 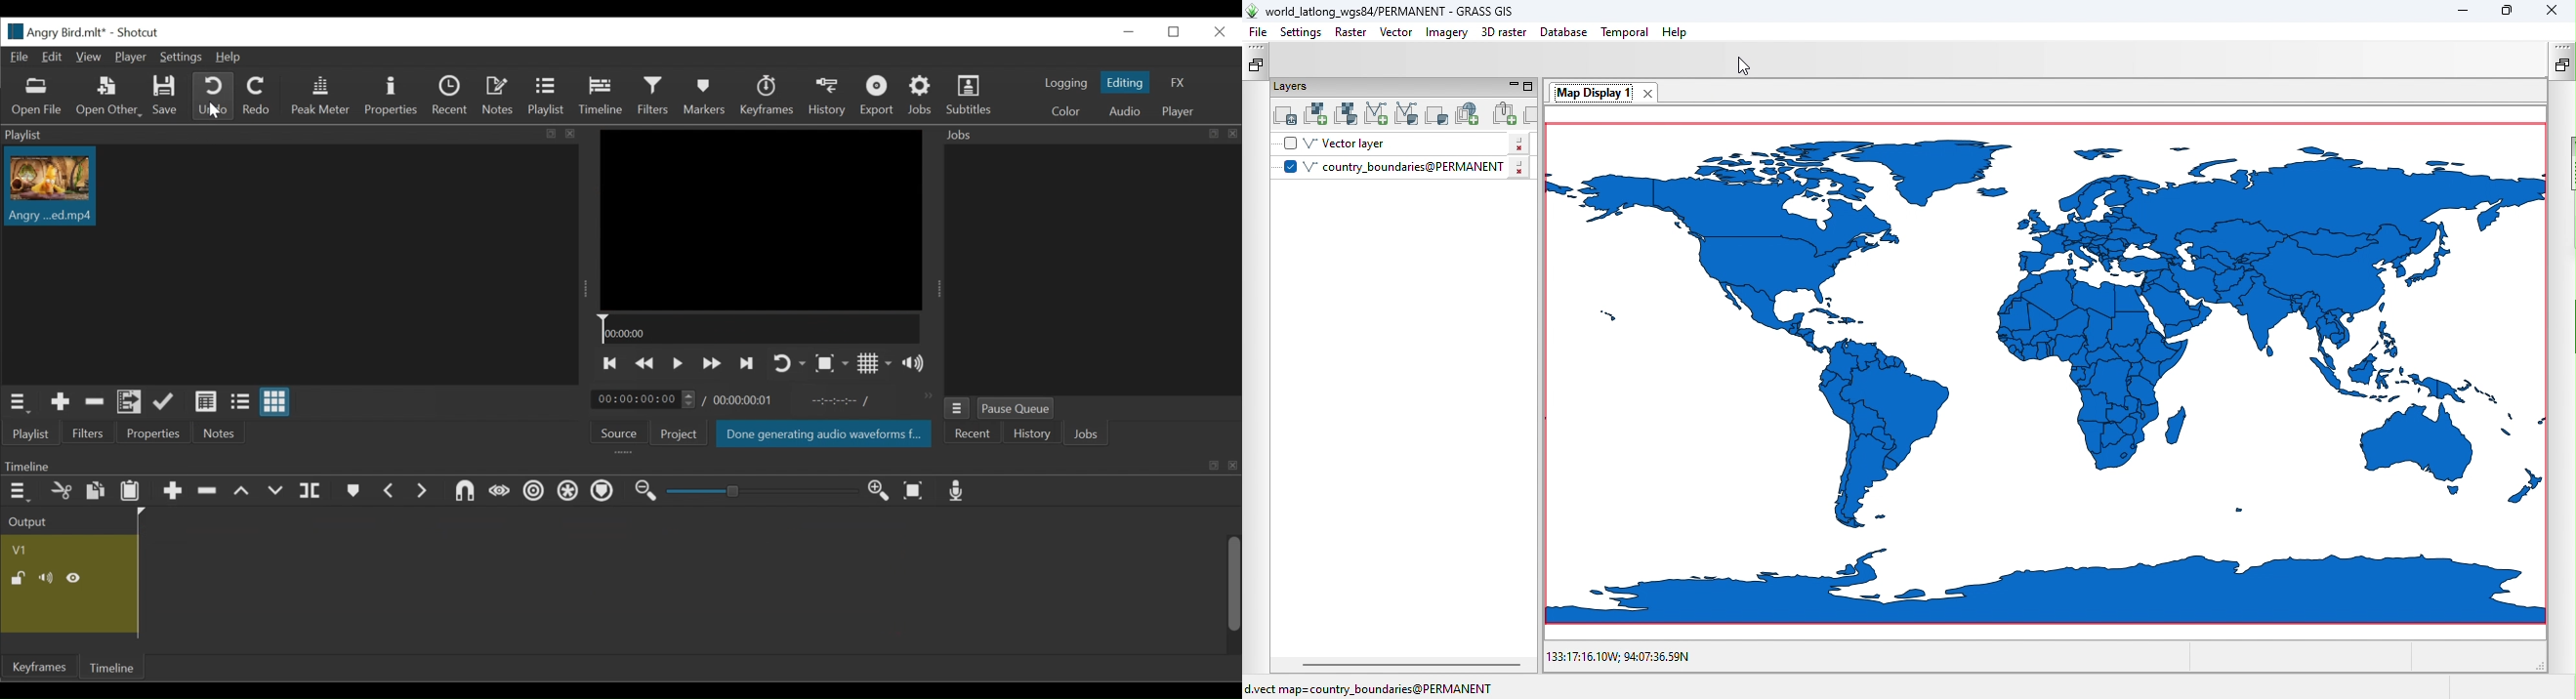 What do you see at coordinates (153, 432) in the screenshot?
I see `Properties` at bounding box center [153, 432].